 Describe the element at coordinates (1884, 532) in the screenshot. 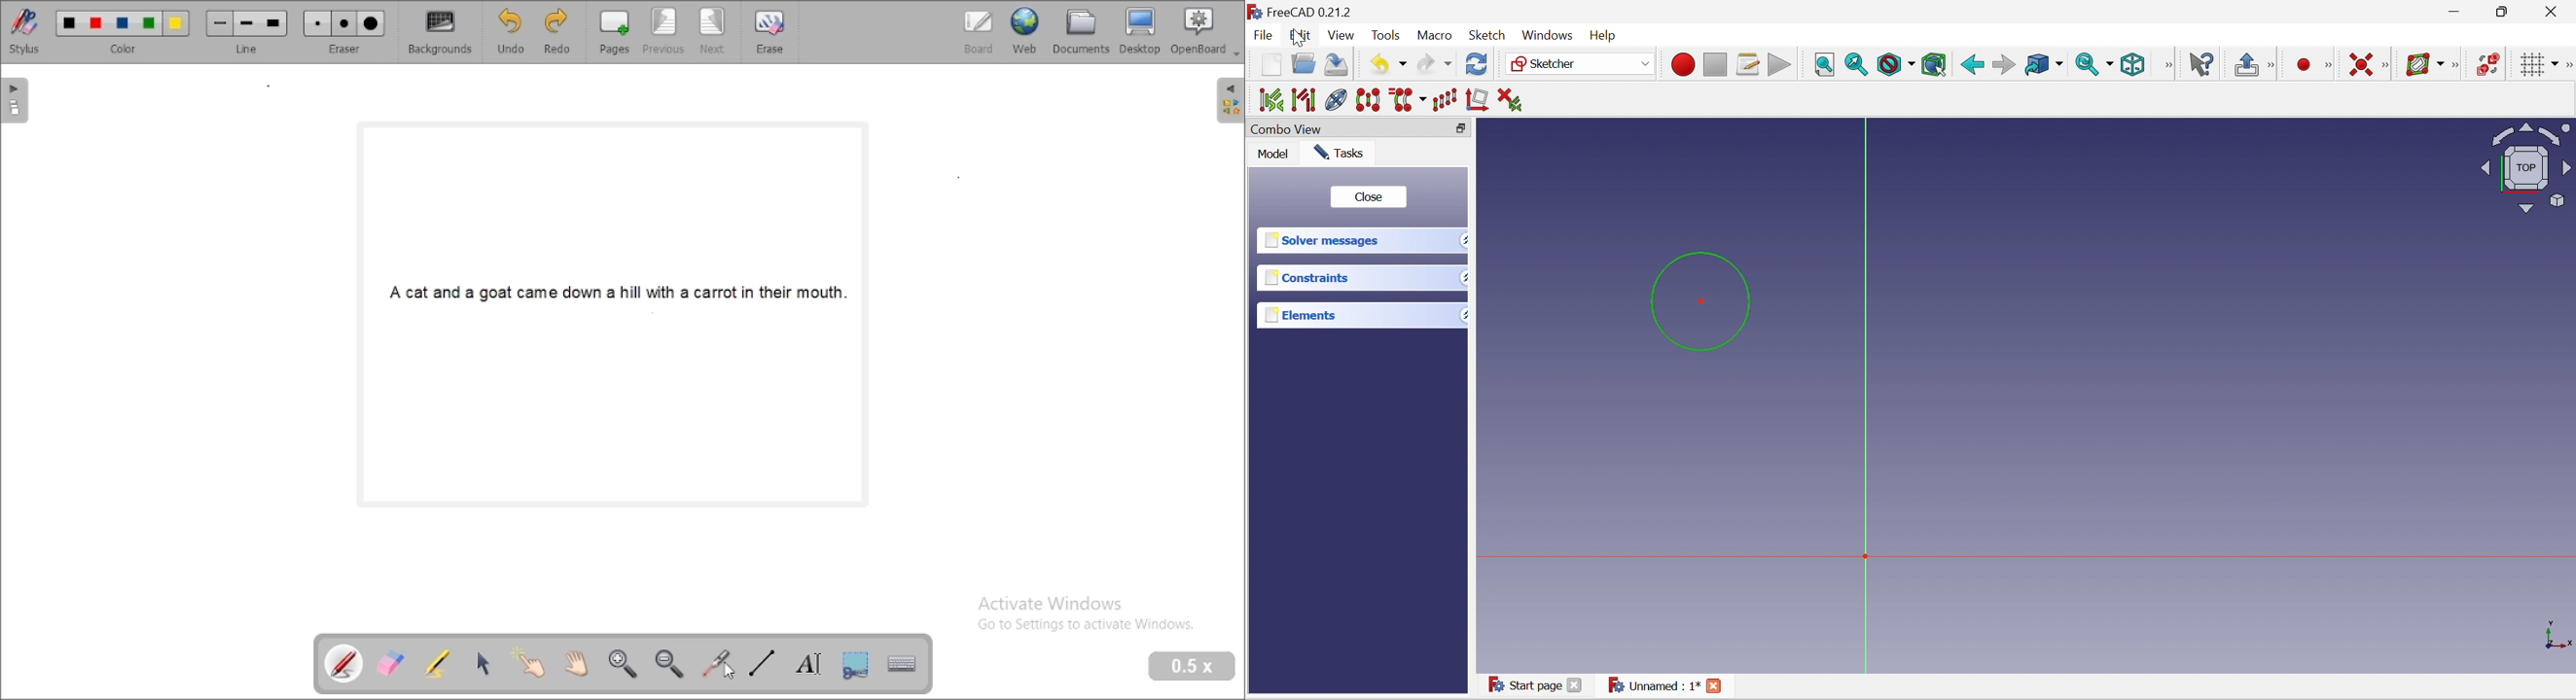

I see `Canvas element` at that location.